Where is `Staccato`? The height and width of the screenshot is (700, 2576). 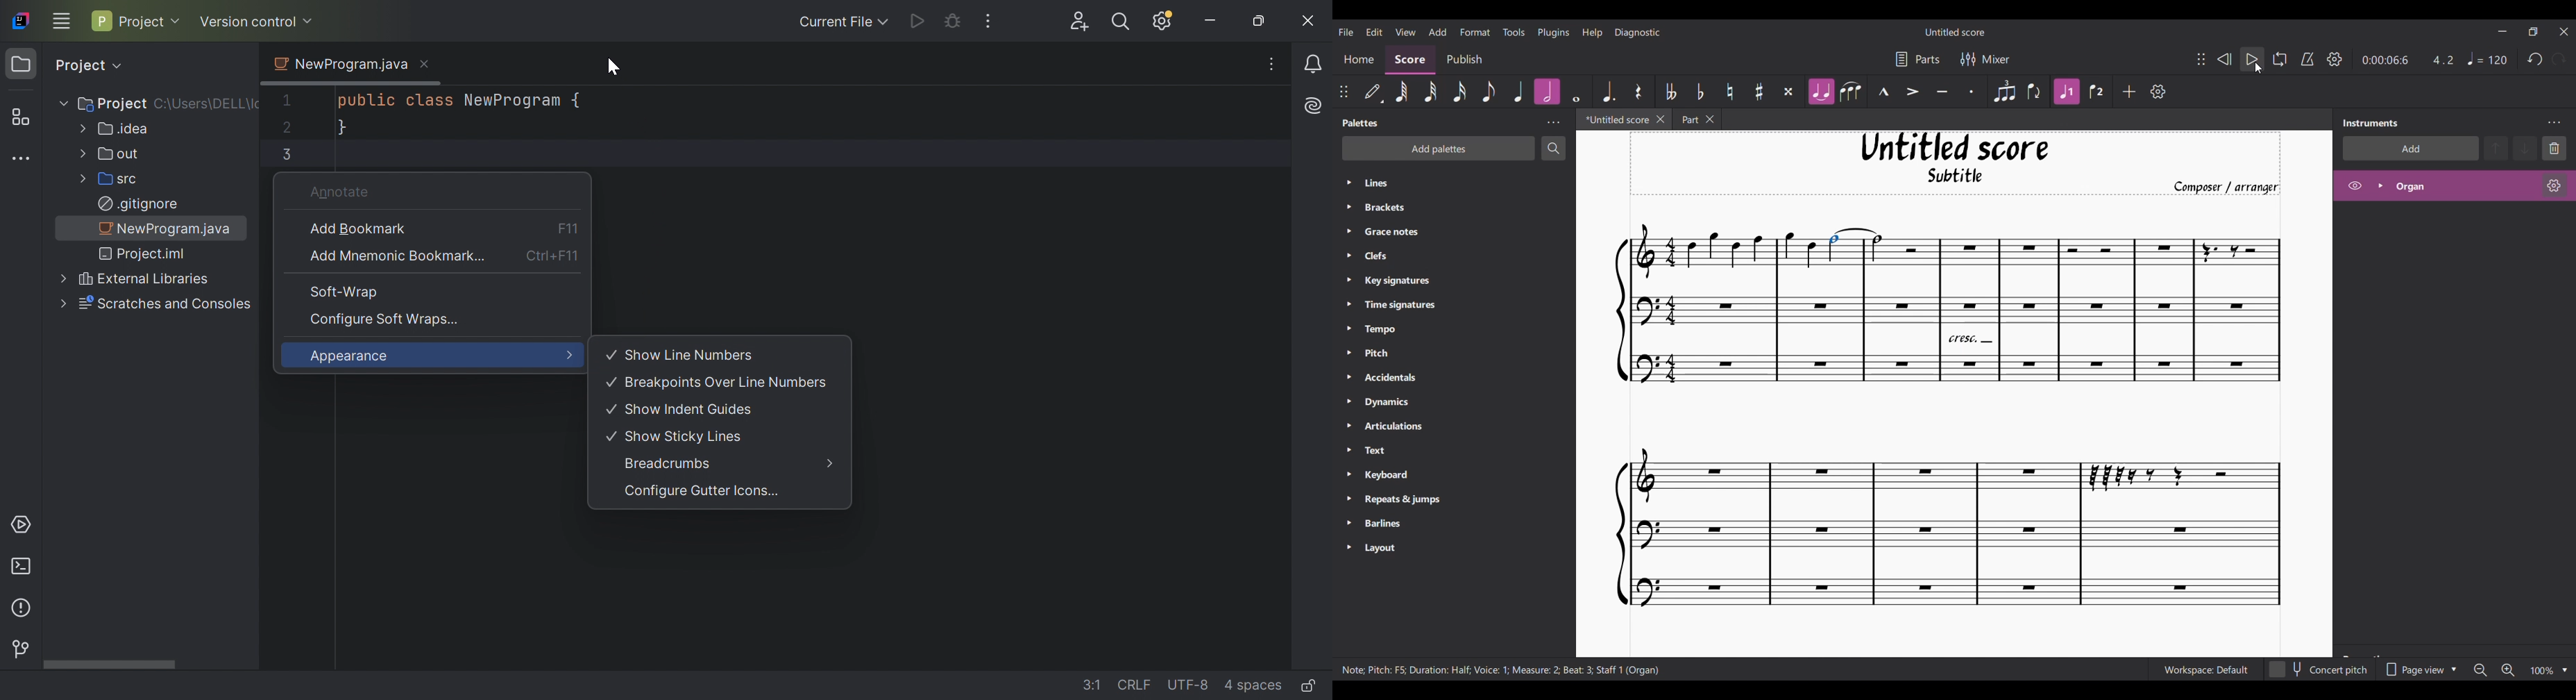
Staccato is located at coordinates (1972, 91).